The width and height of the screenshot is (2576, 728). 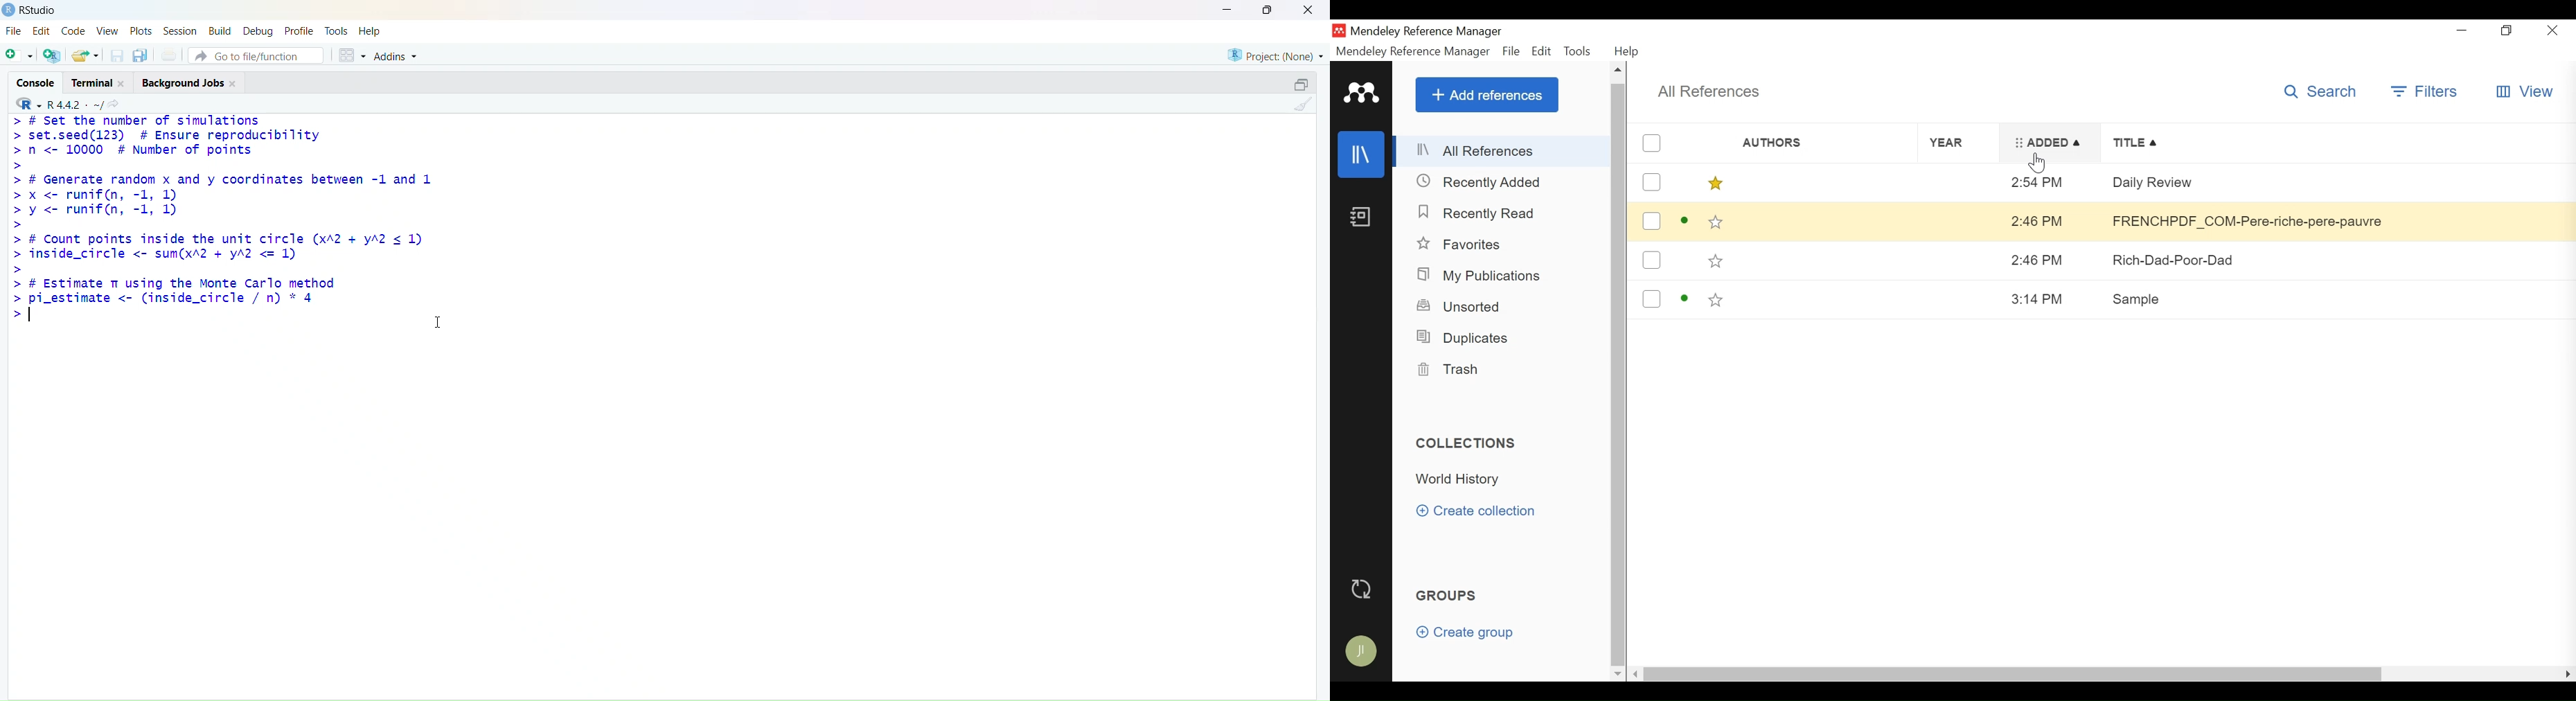 What do you see at coordinates (1651, 299) in the screenshot?
I see `(un)select` at bounding box center [1651, 299].